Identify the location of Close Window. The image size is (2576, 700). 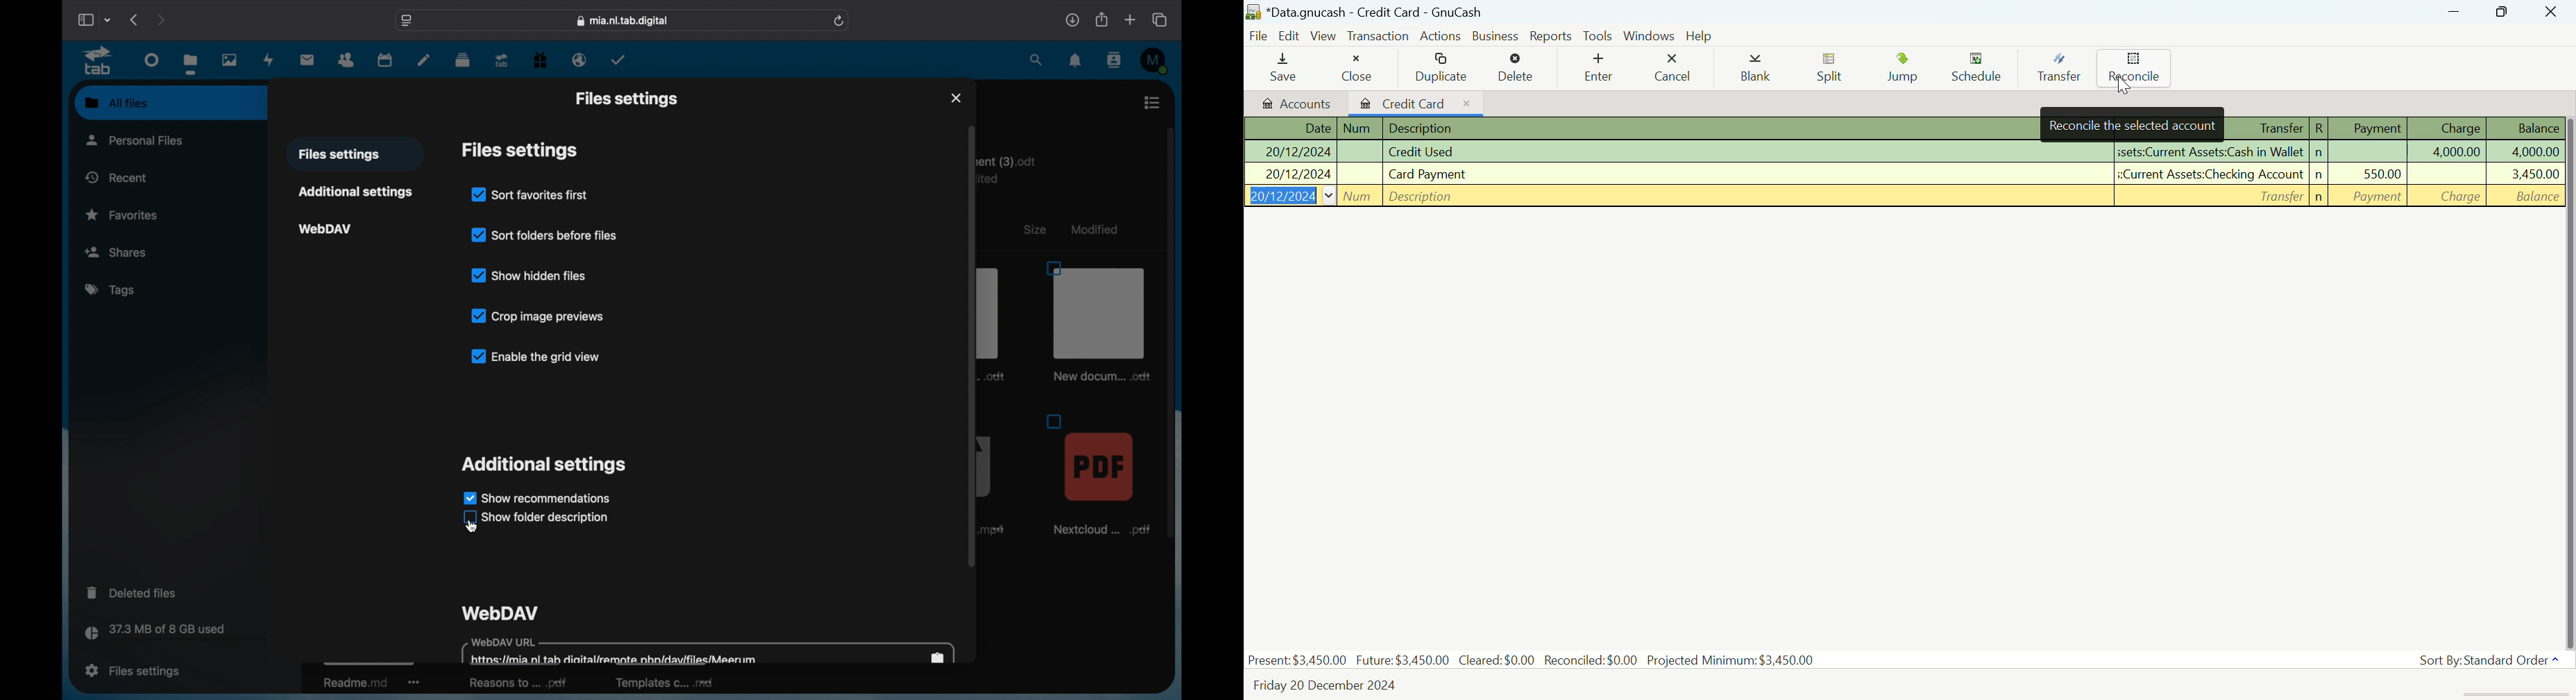
(2554, 12).